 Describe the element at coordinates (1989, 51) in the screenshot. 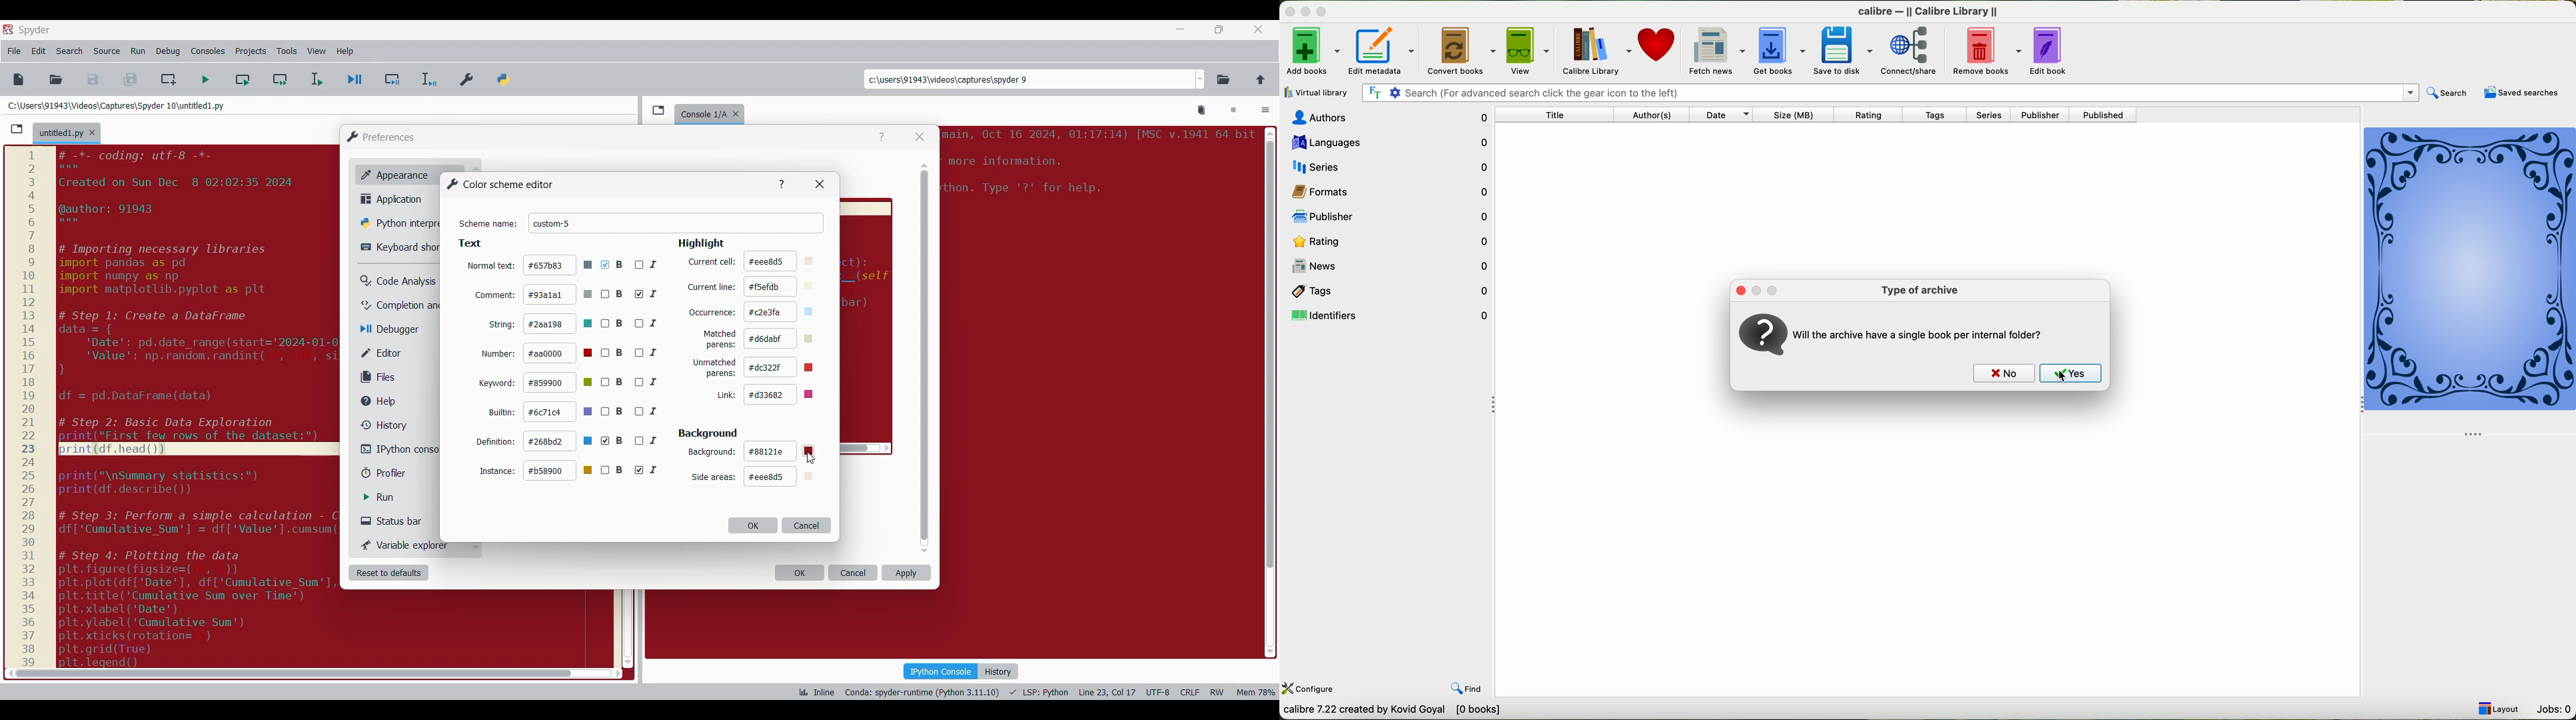

I see `remove books` at that location.